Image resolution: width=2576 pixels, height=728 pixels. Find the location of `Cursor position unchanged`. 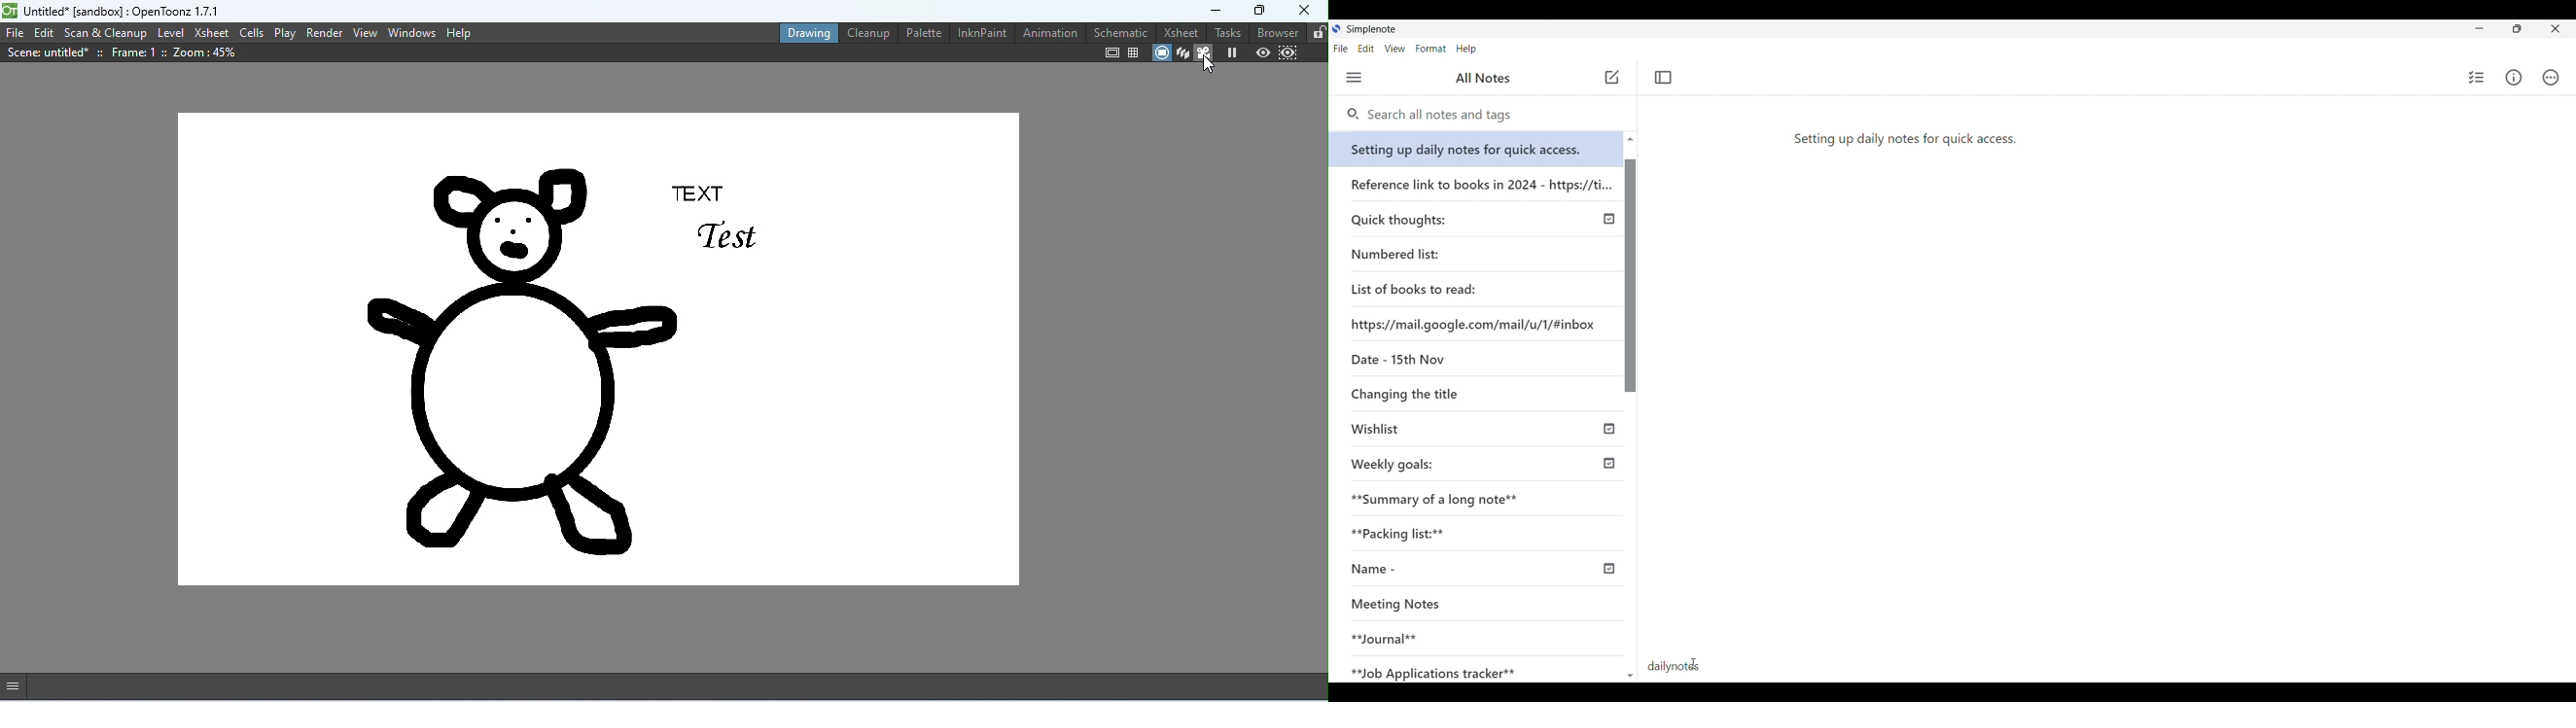

Cursor position unchanged is located at coordinates (1610, 81).